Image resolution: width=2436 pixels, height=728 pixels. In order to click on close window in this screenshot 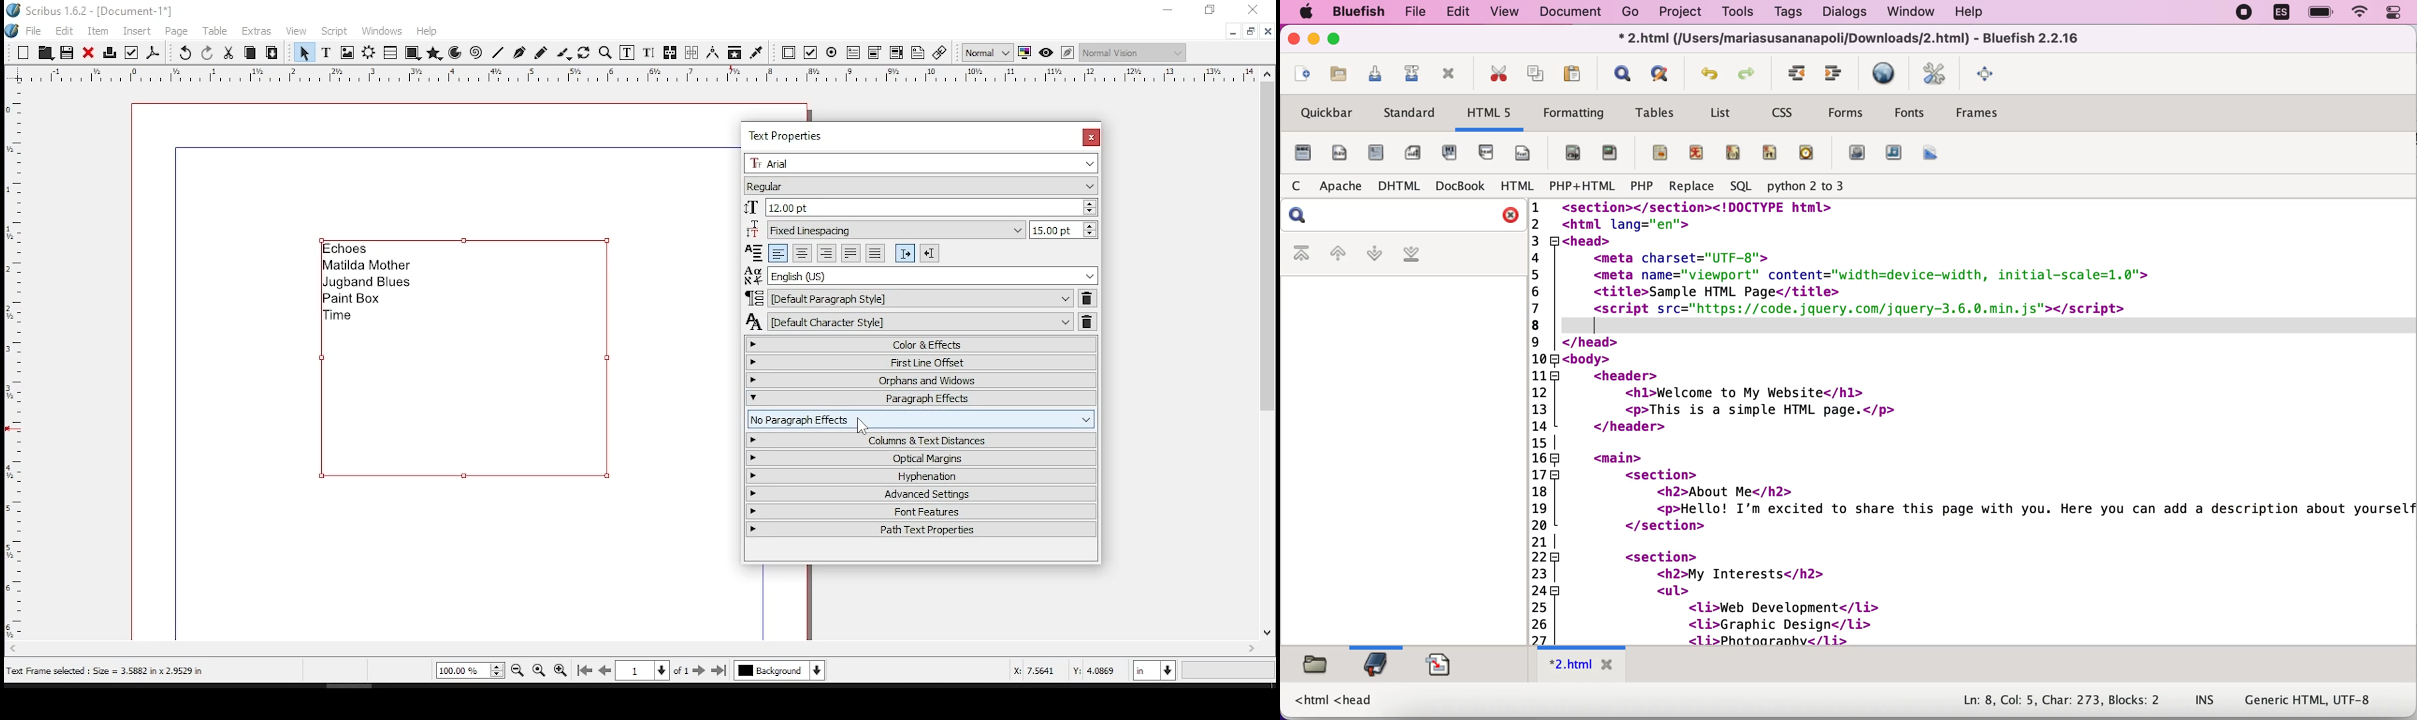, I will do `click(1256, 9)`.